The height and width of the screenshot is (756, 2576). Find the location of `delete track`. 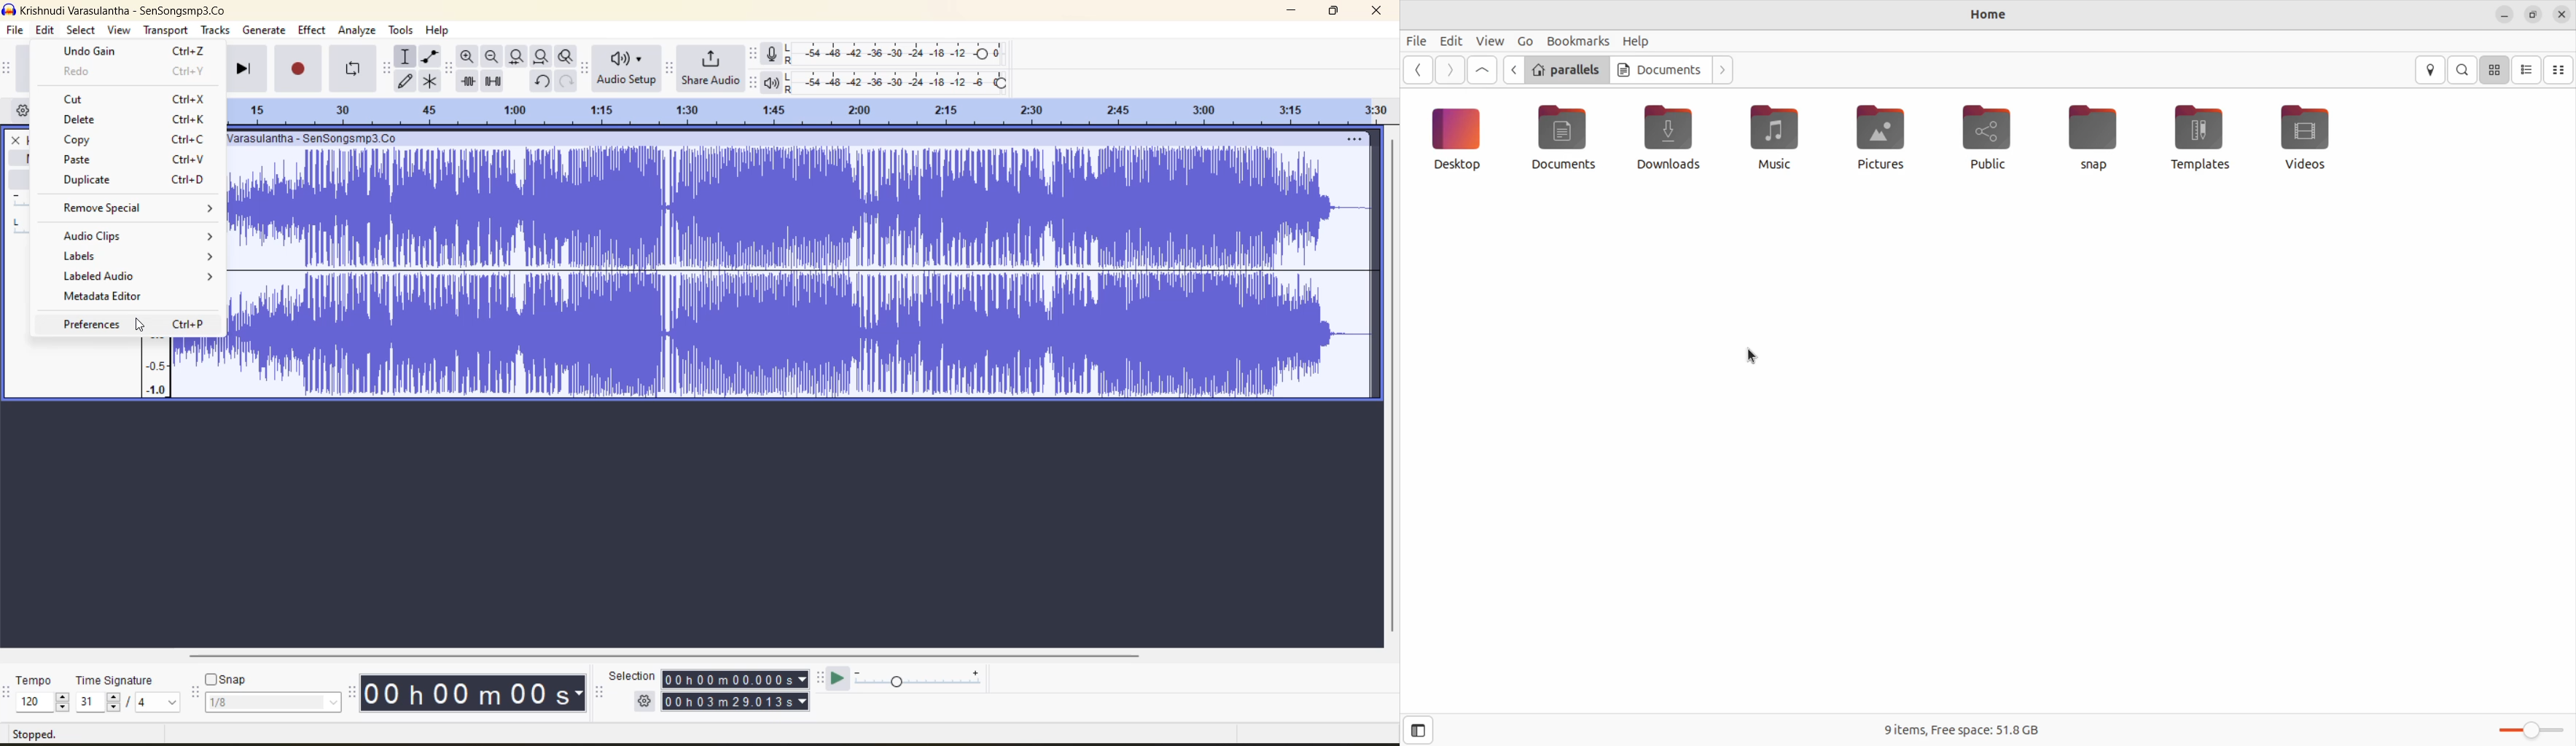

delete track is located at coordinates (17, 140).